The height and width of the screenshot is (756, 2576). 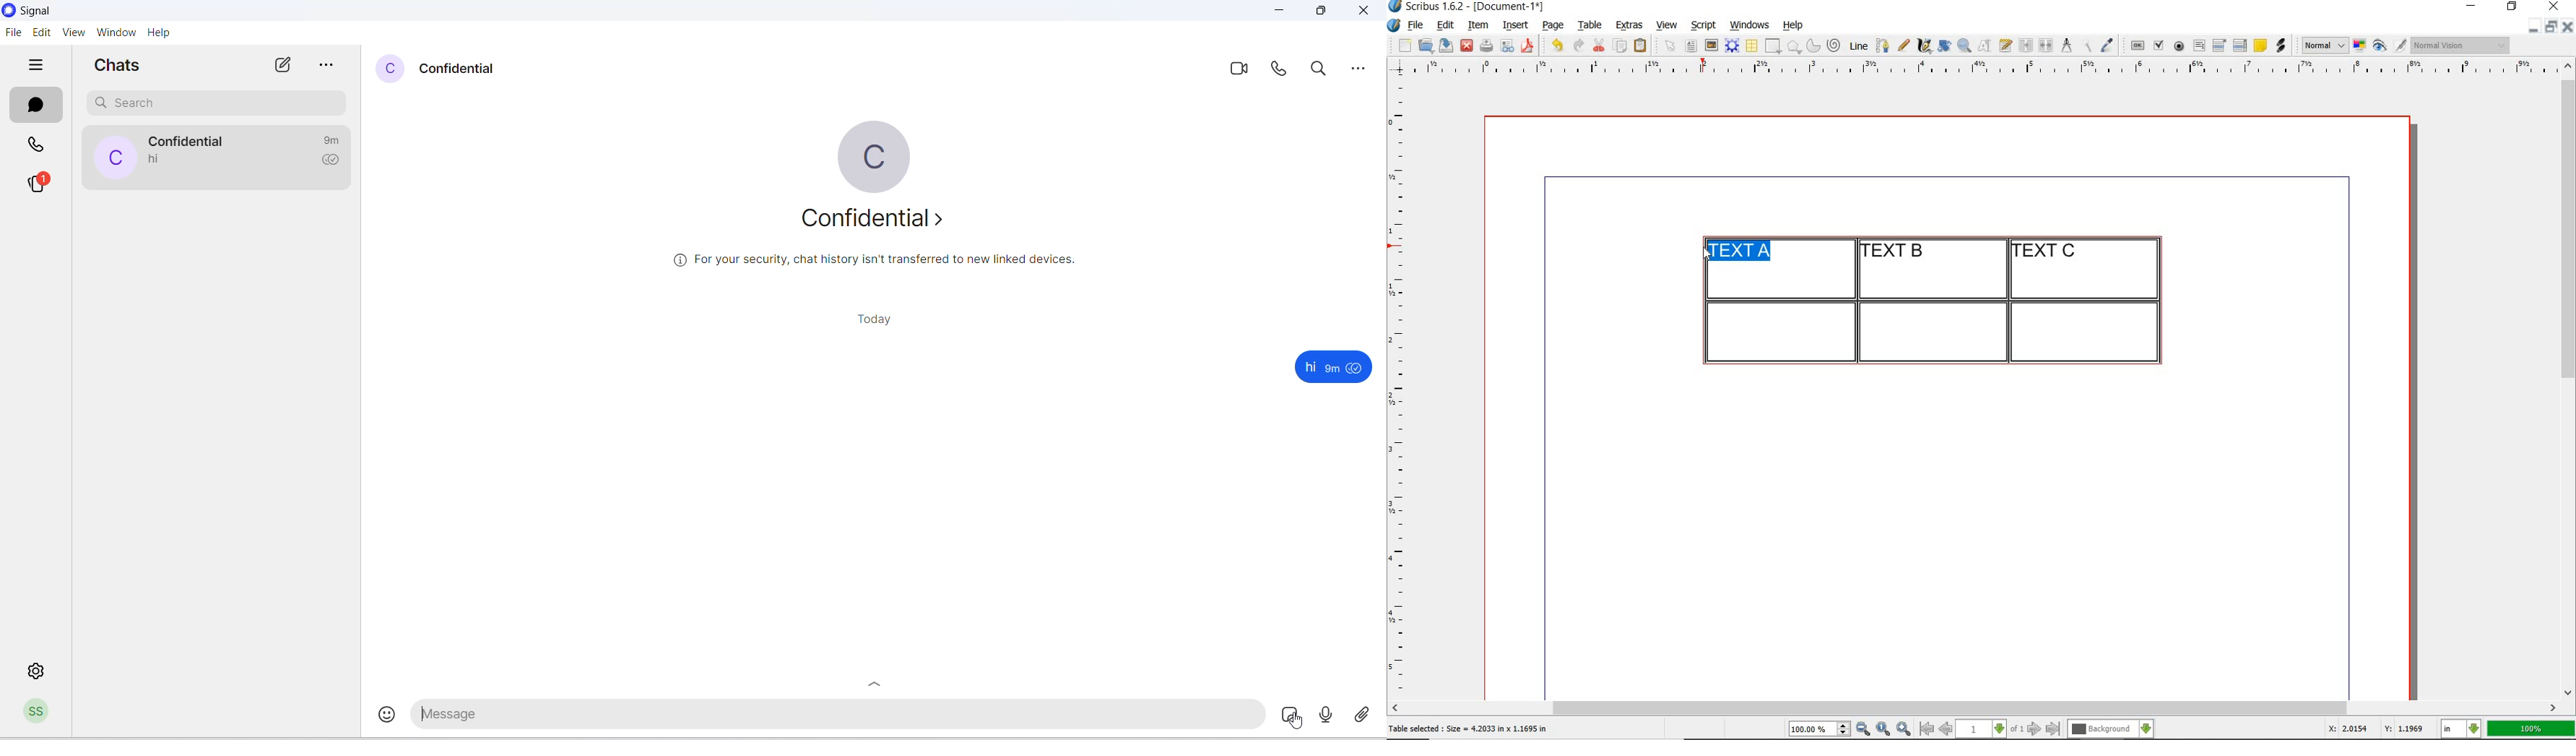 What do you see at coordinates (2086, 45) in the screenshot?
I see `copy item properties` at bounding box center [2086, 45].